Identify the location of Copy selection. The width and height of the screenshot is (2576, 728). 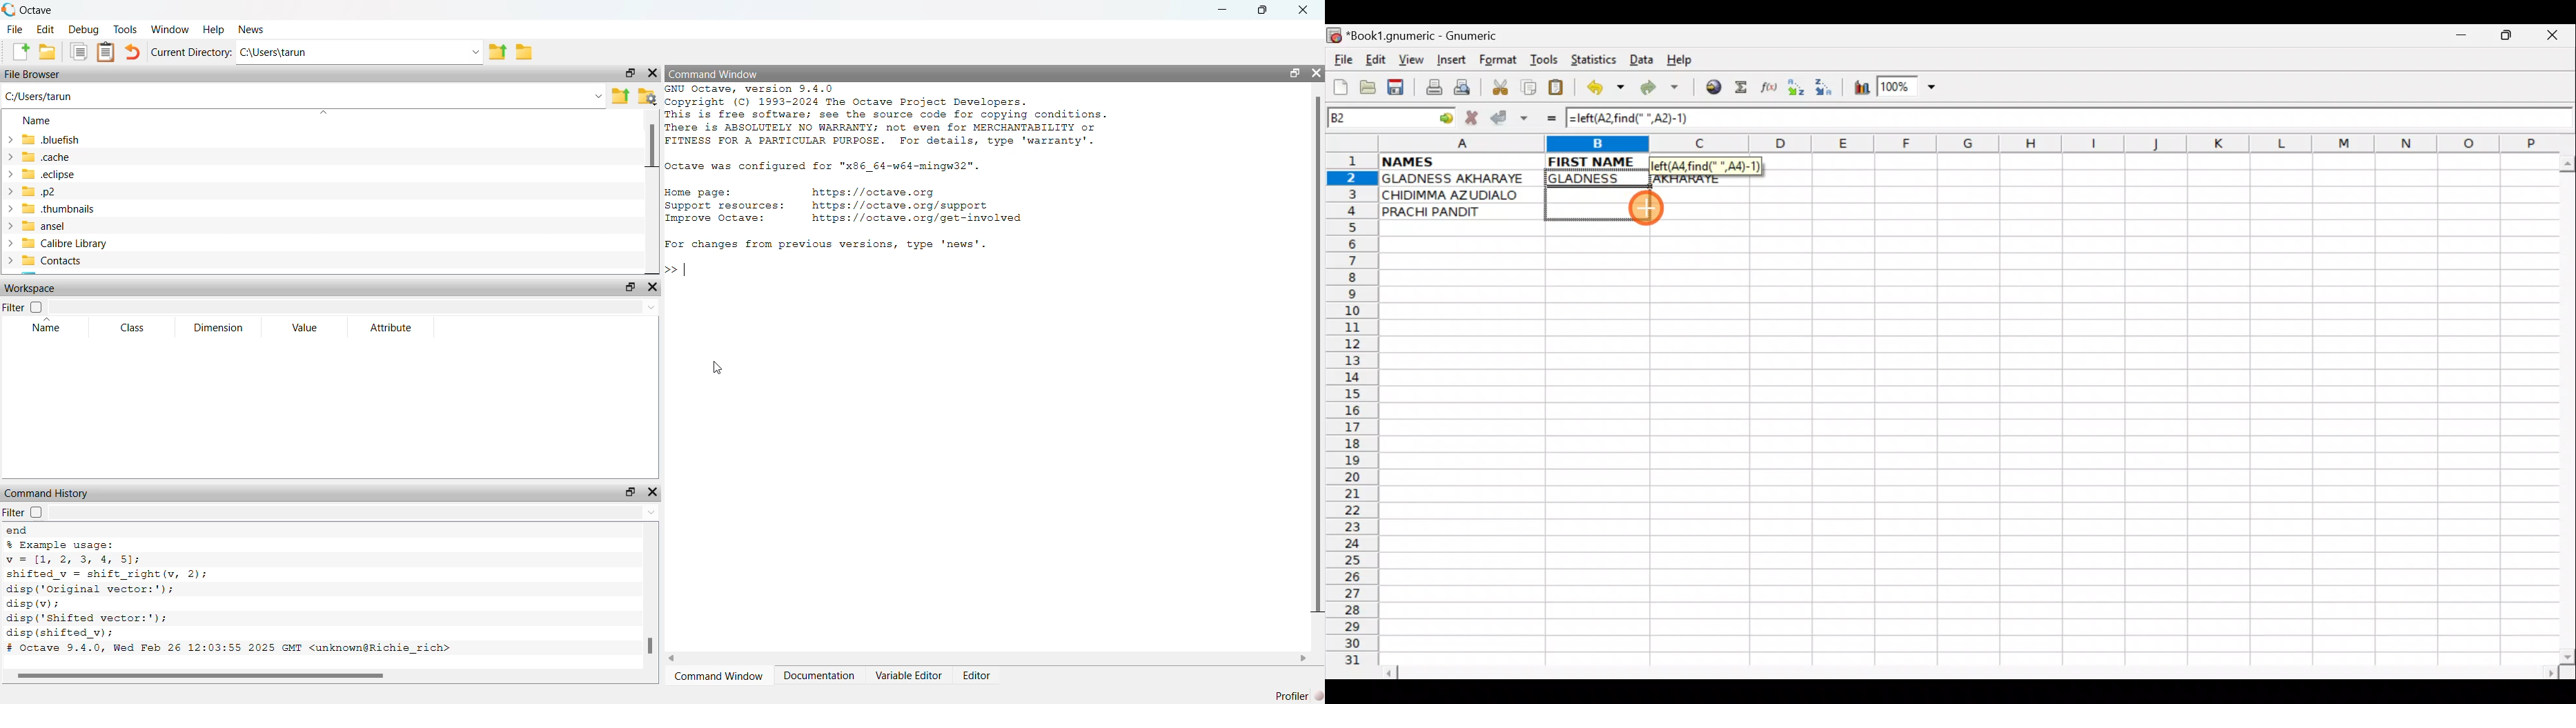
(1530, 87).